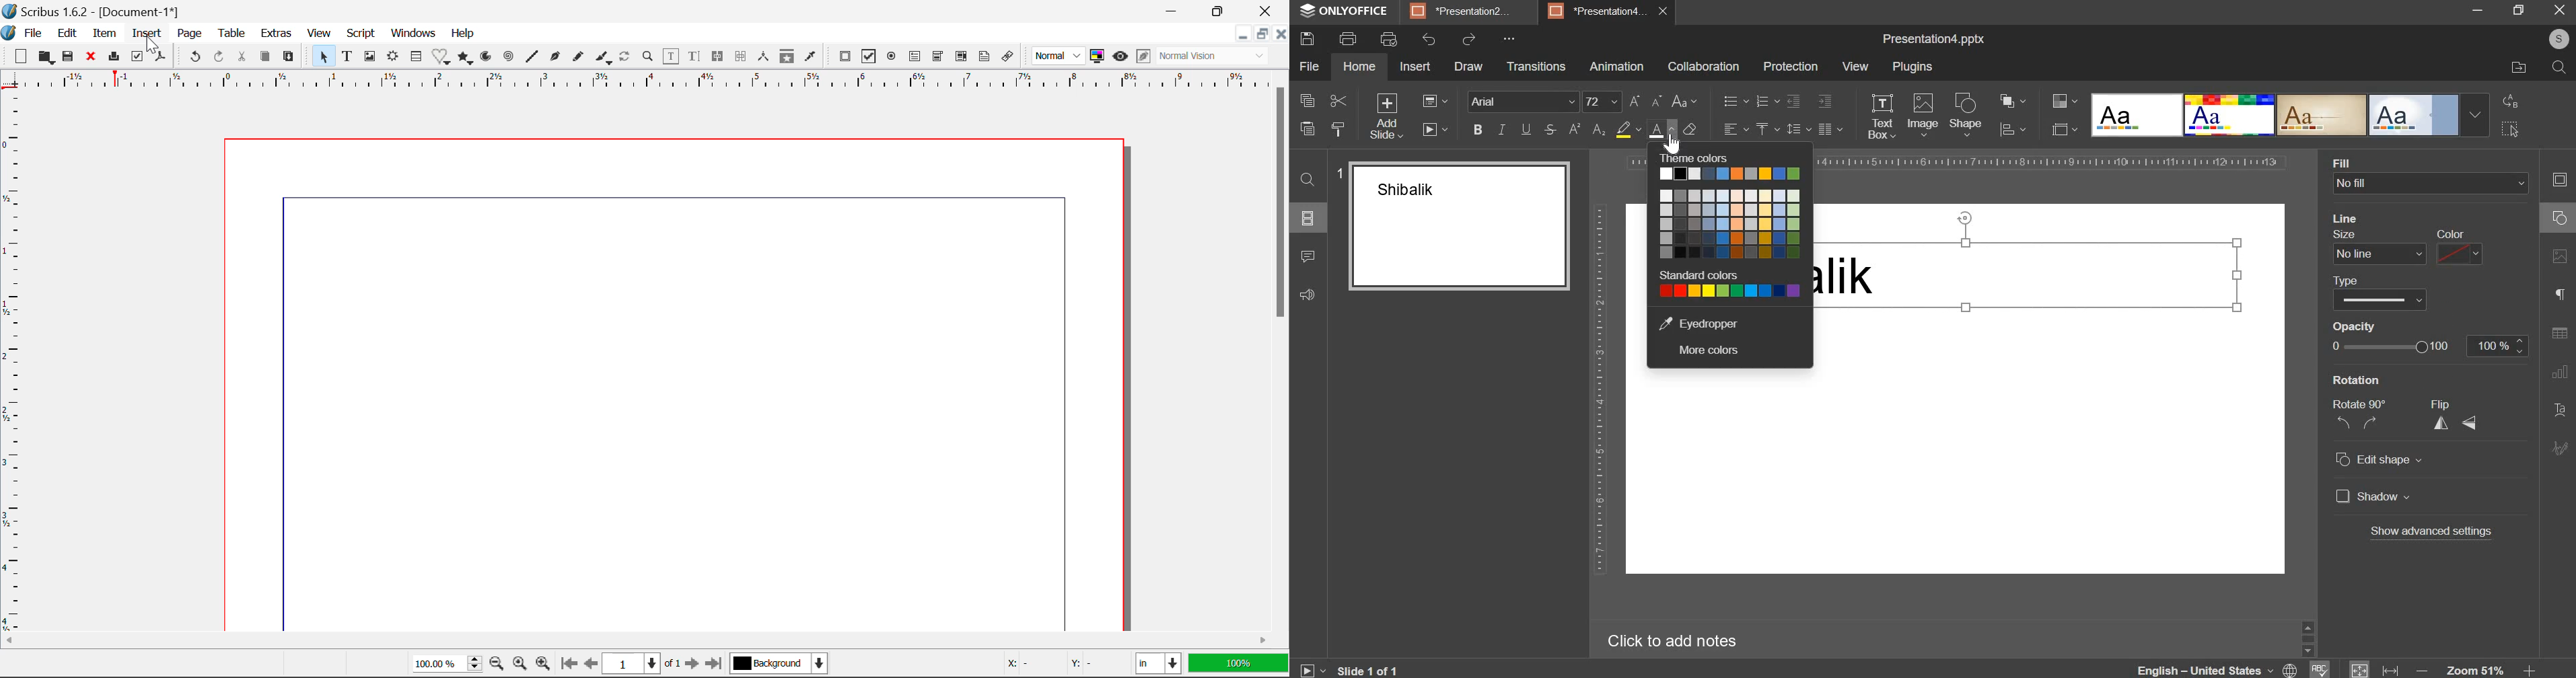 This screenshot has height=700, width=2576. What do you see at coordinates (1348, 37) in the screenshot?
I see `print` at bounding box center [1348, 37].